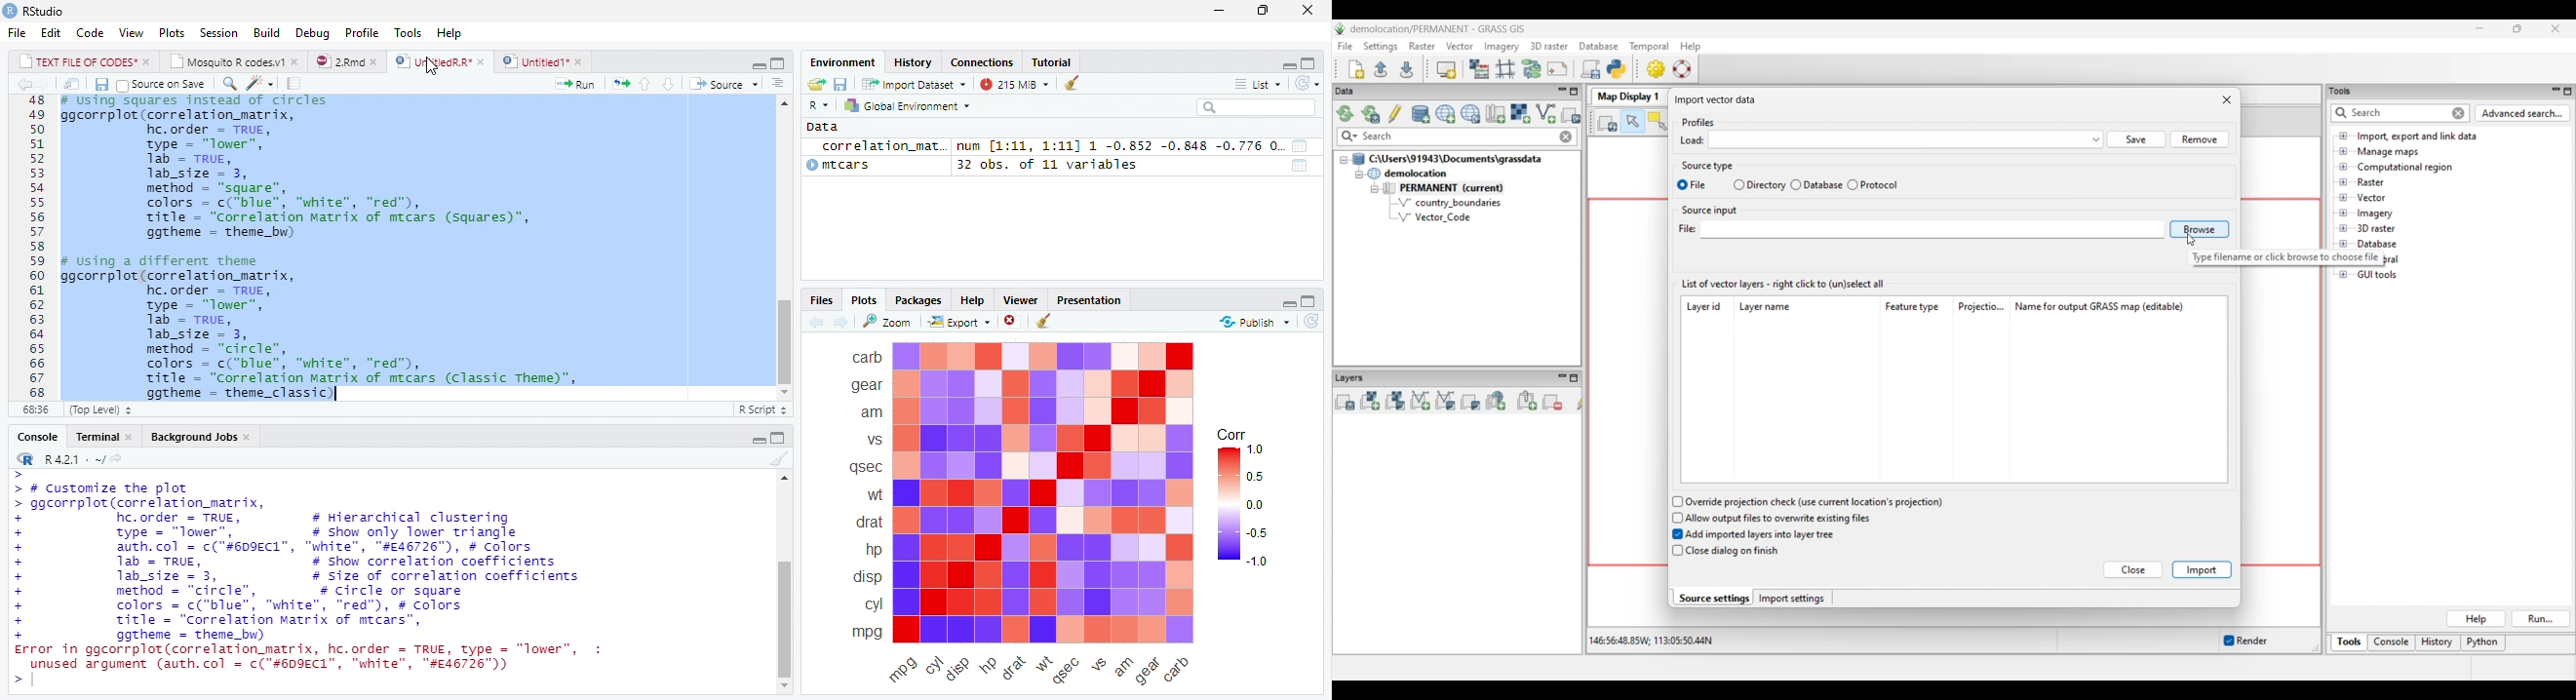  I want to click on Files, so click(821, 299).